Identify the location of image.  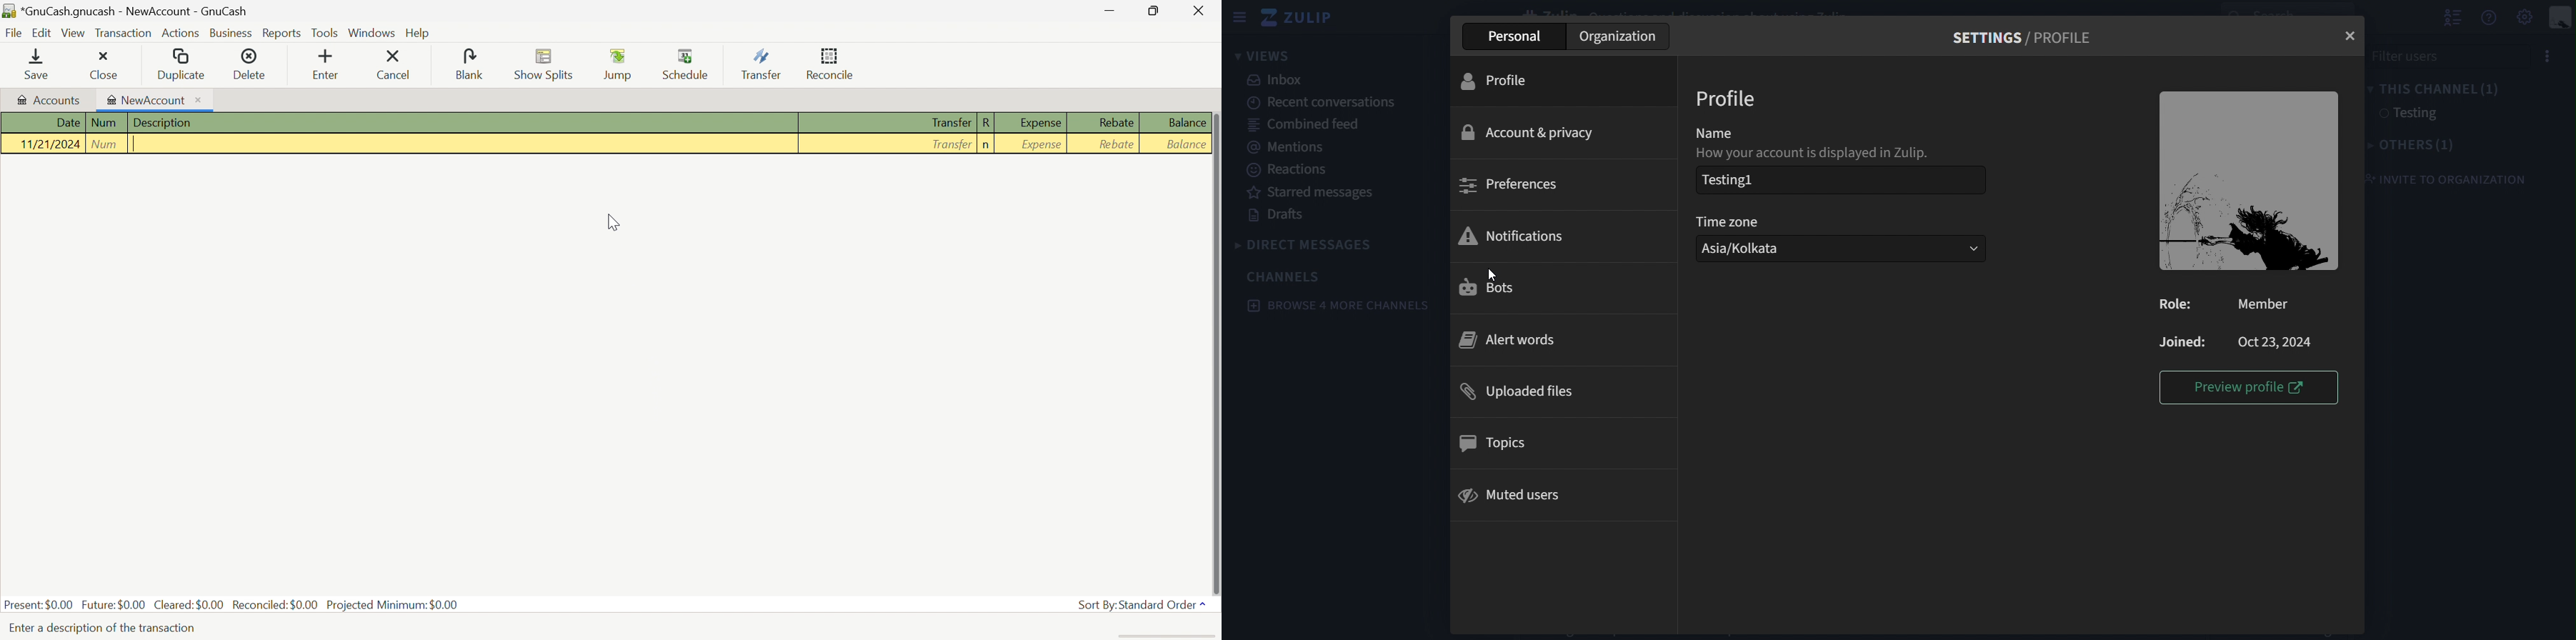
(2247, 179).